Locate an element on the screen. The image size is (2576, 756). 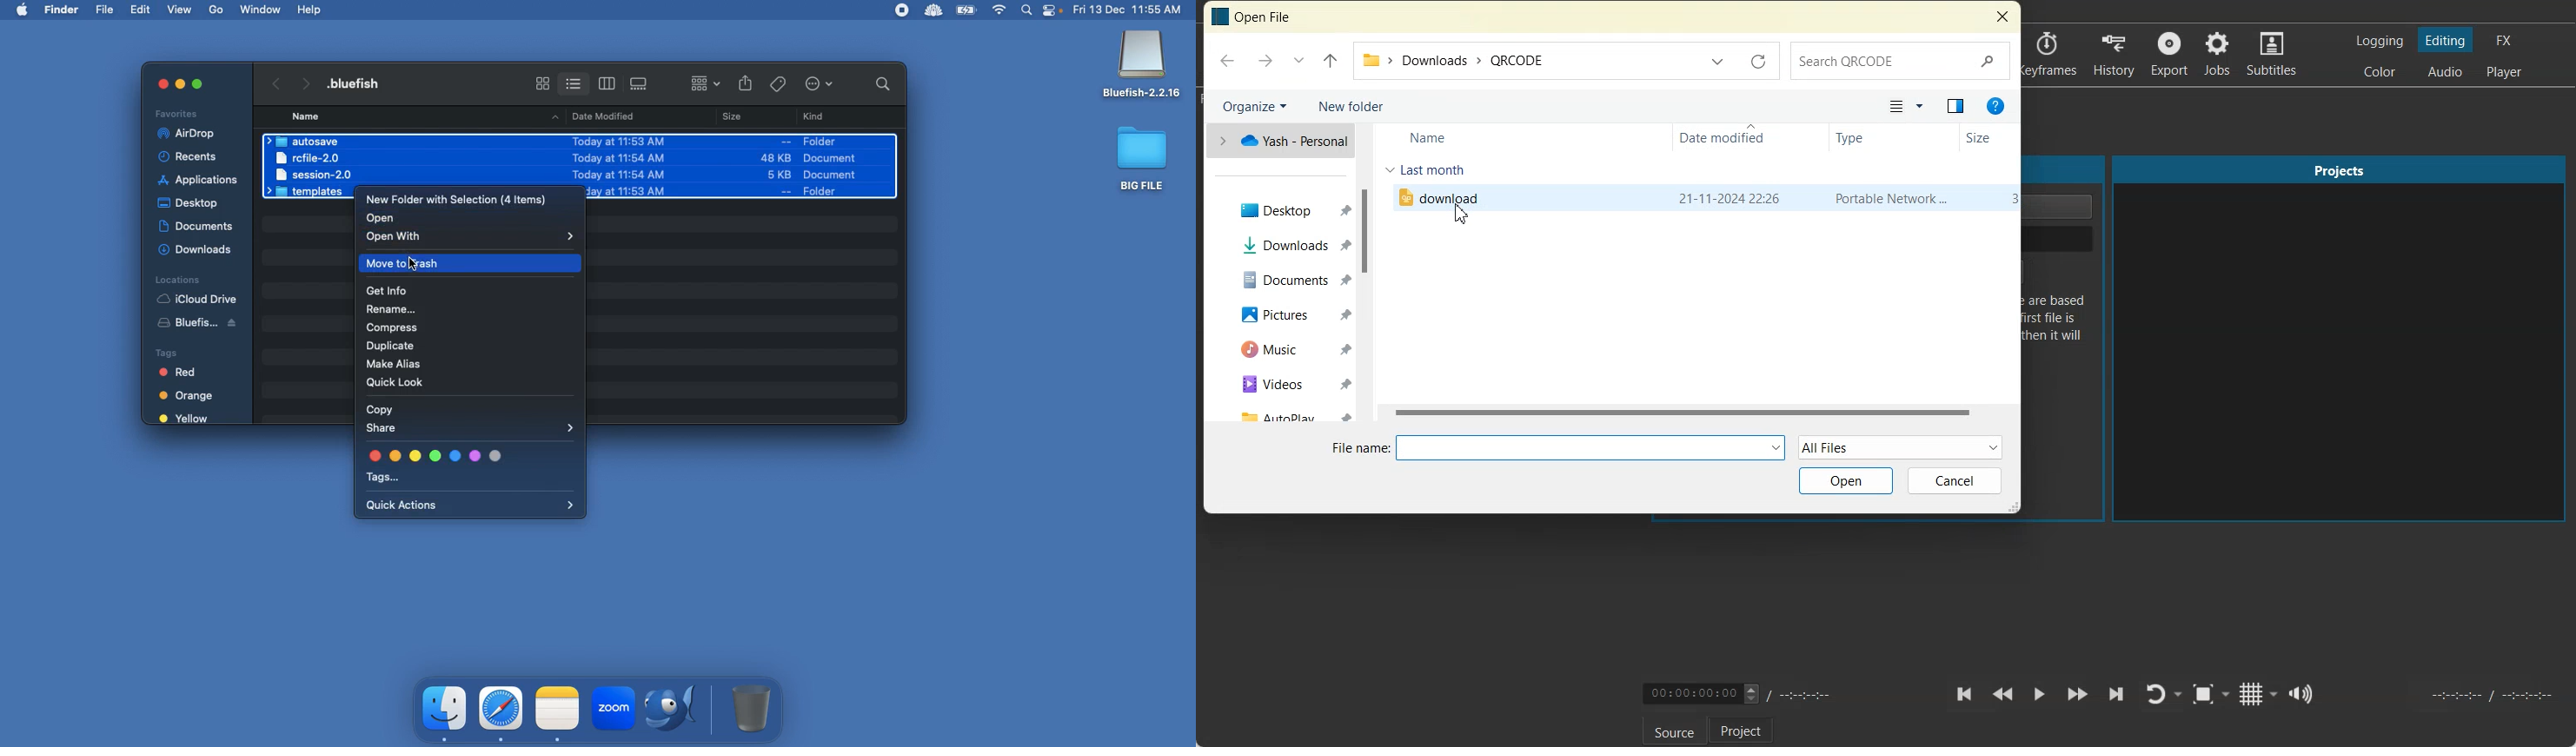
Switch to the Audio layout is located at coordinates (2445, 71).